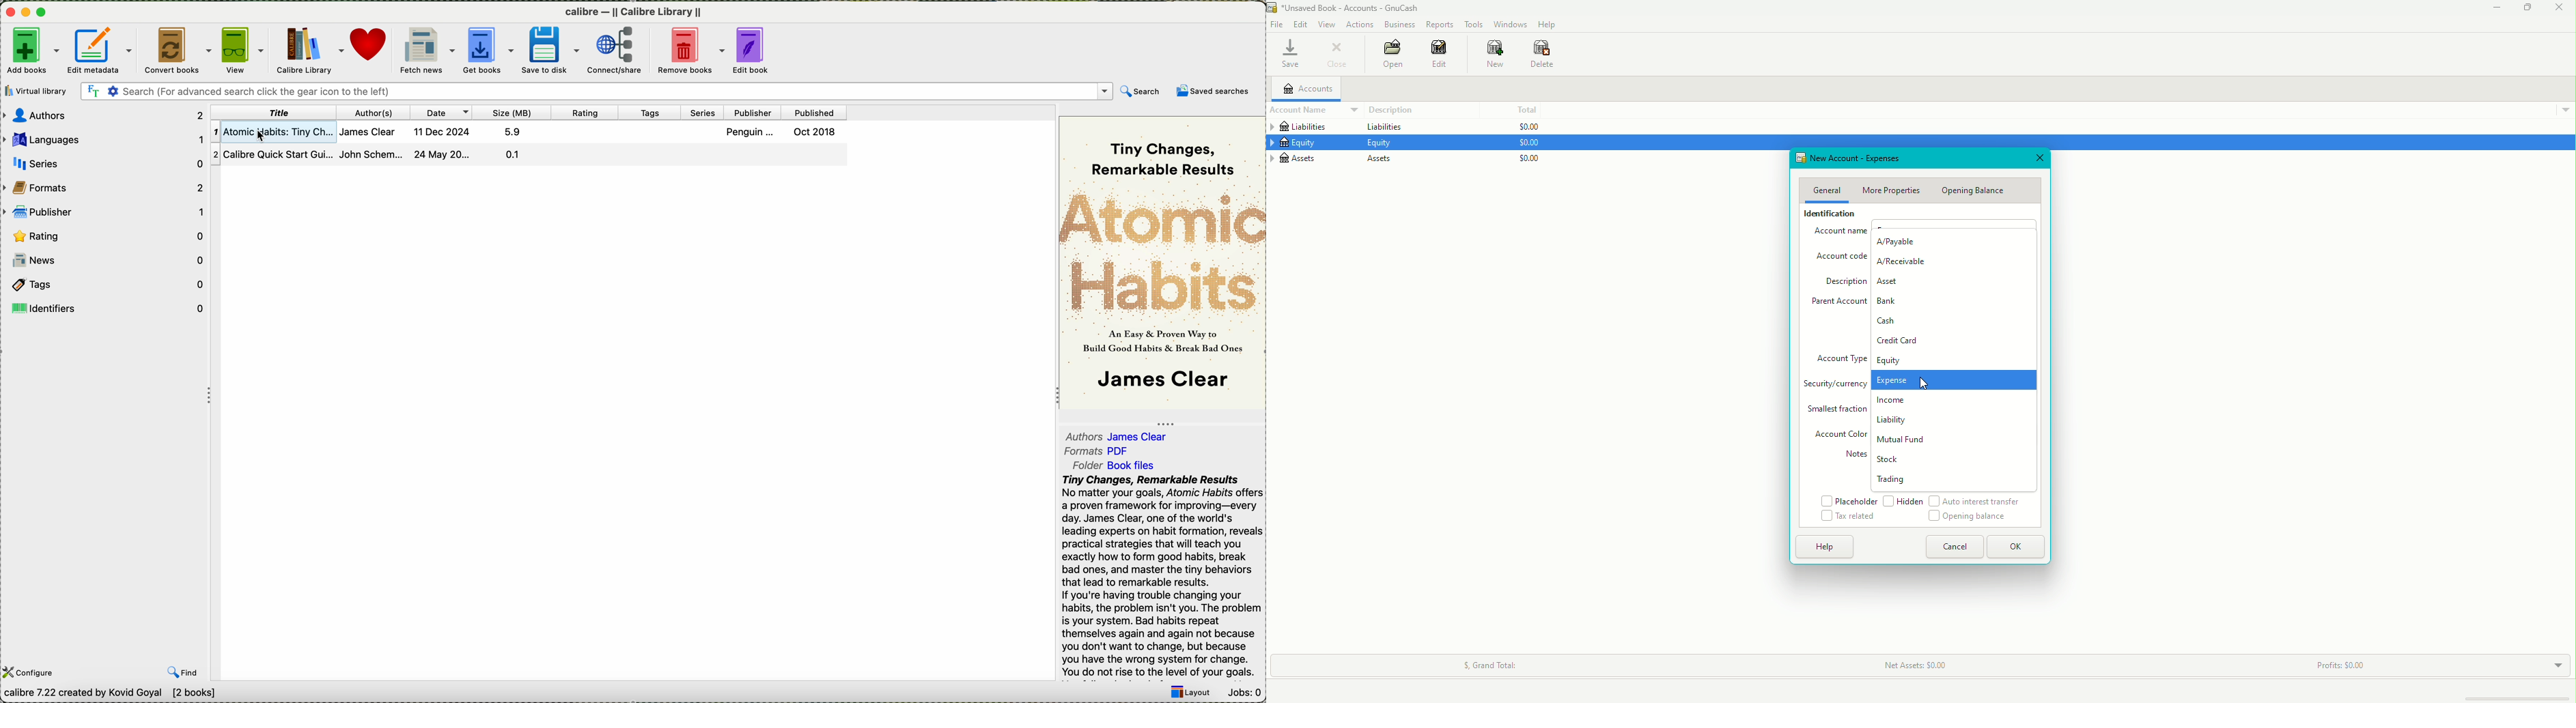 This screenshot has height=728, width=2576. I want to click on Windows, so click(1509, 24).